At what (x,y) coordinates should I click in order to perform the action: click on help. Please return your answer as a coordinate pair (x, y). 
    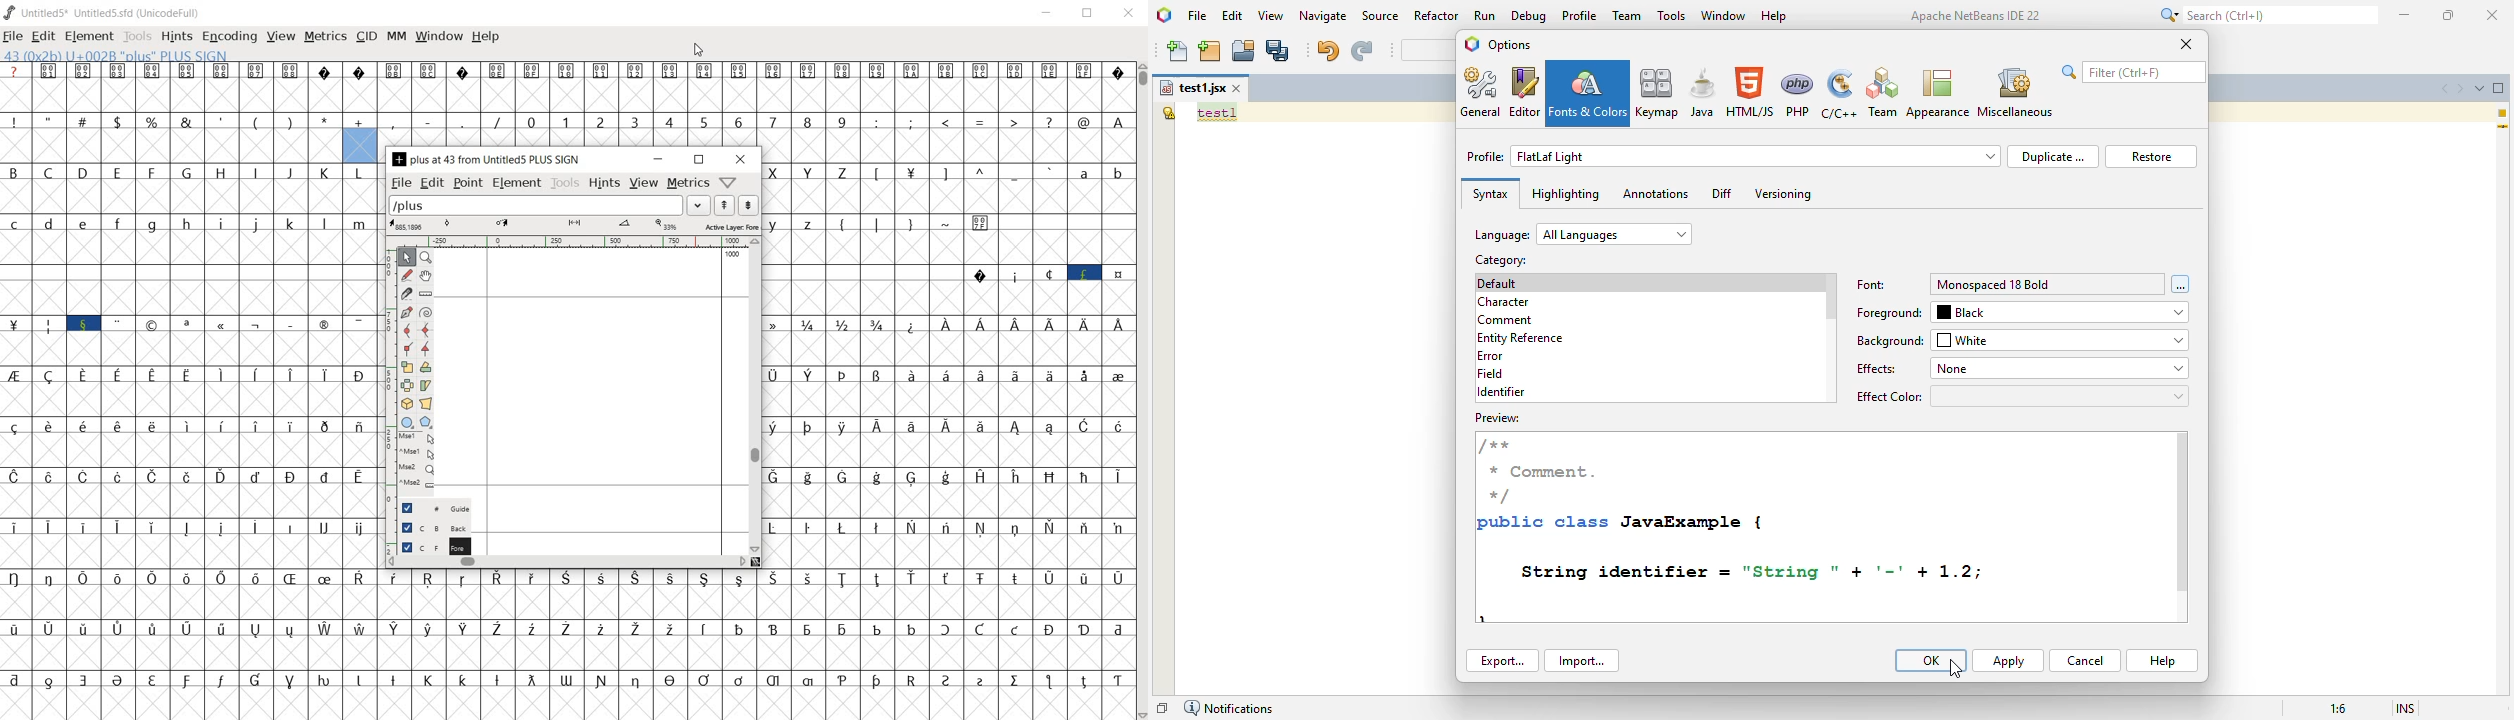
    Looking at the image, I should click on (486, 37).